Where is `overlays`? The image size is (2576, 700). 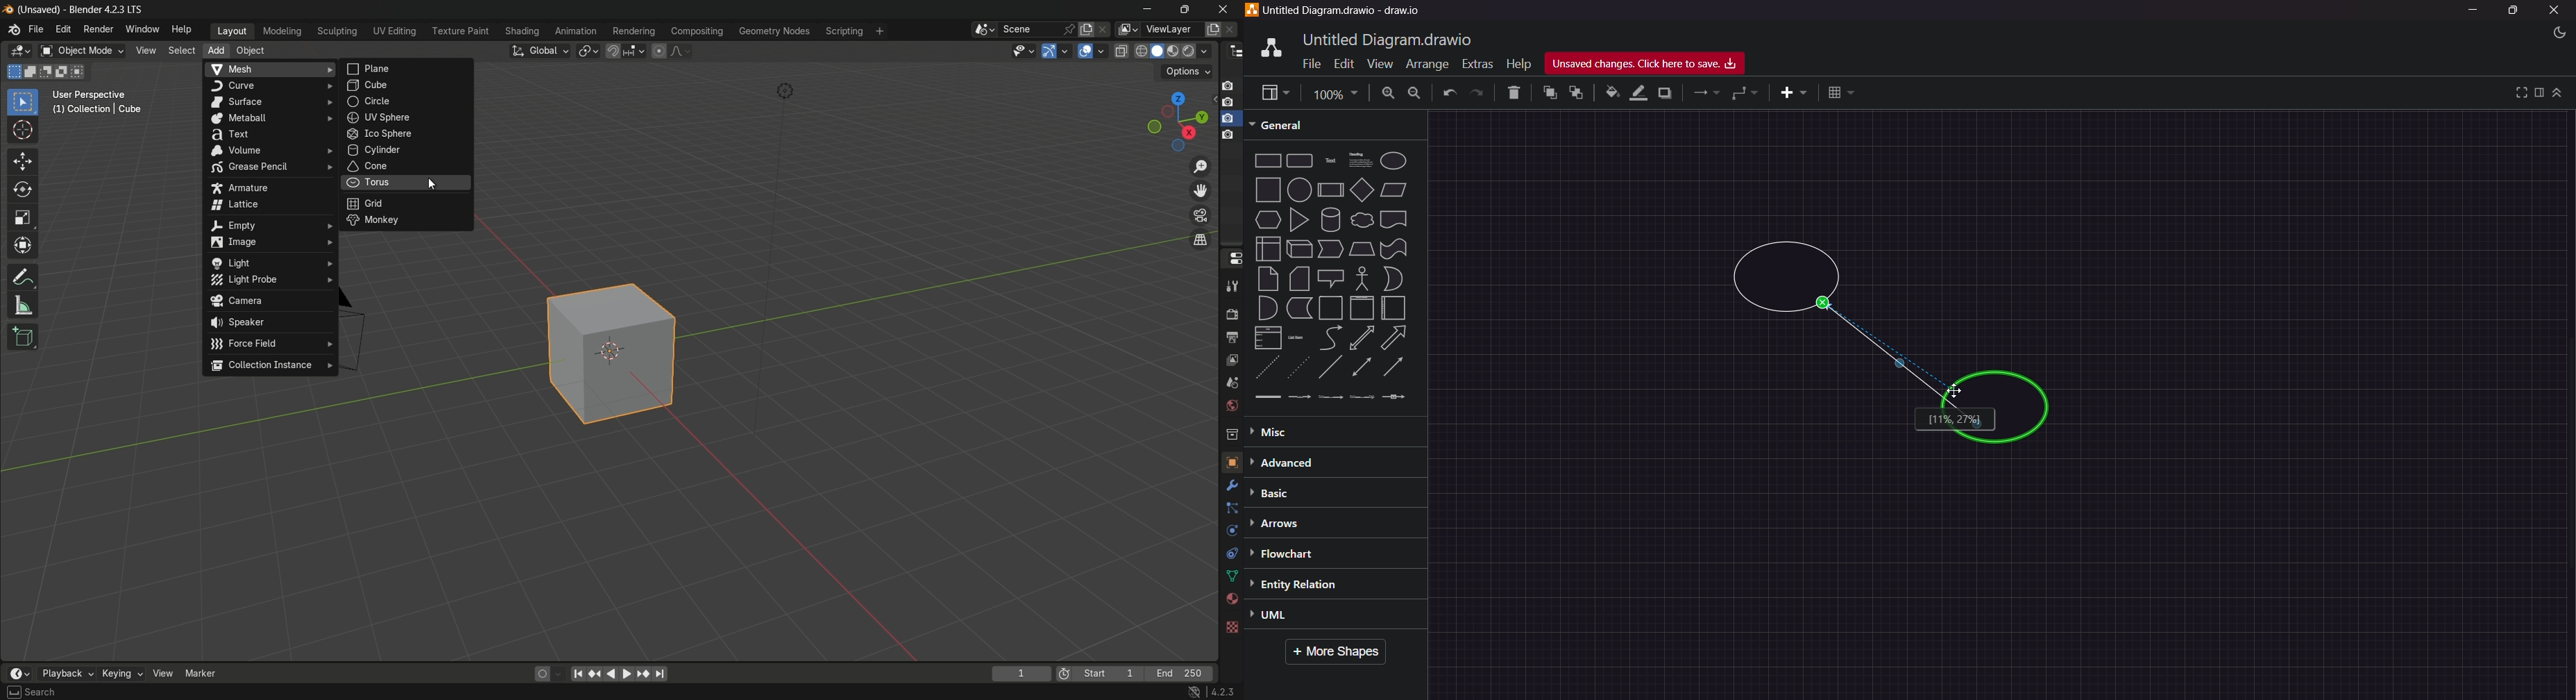
overlays is located at coordinates (1100, 50).